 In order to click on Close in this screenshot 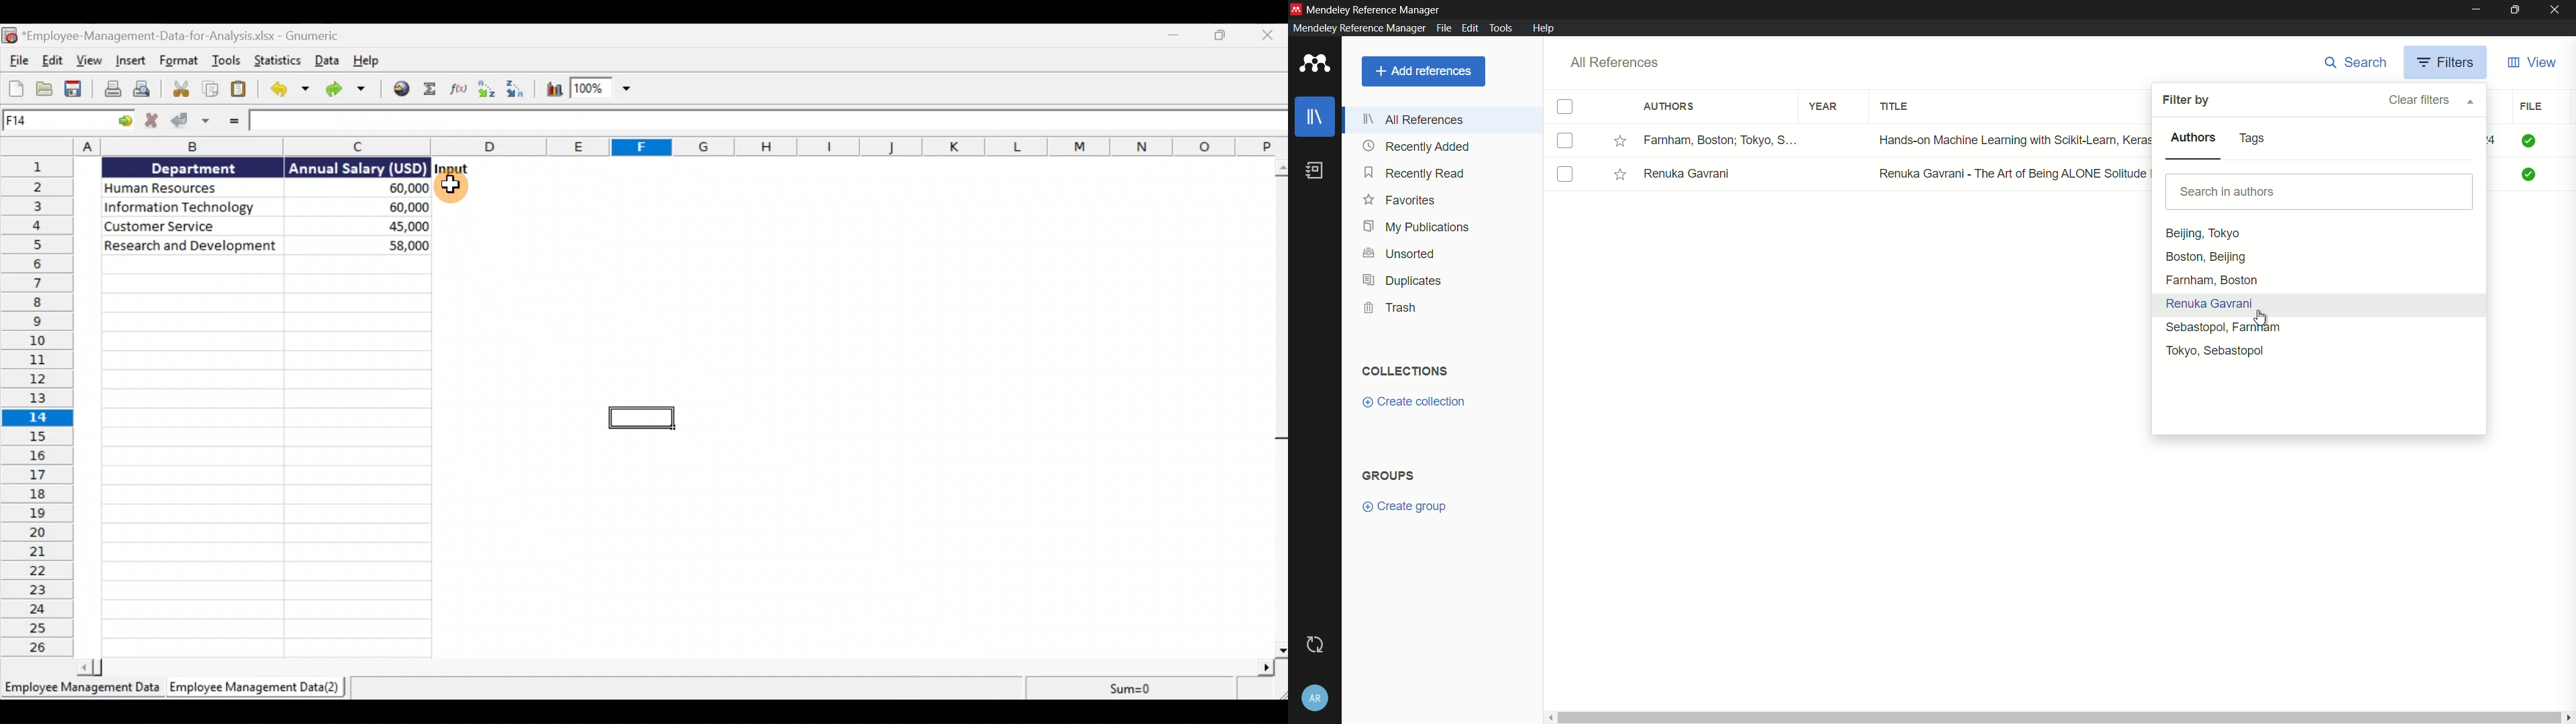, I will do `click(1268, 36)`.